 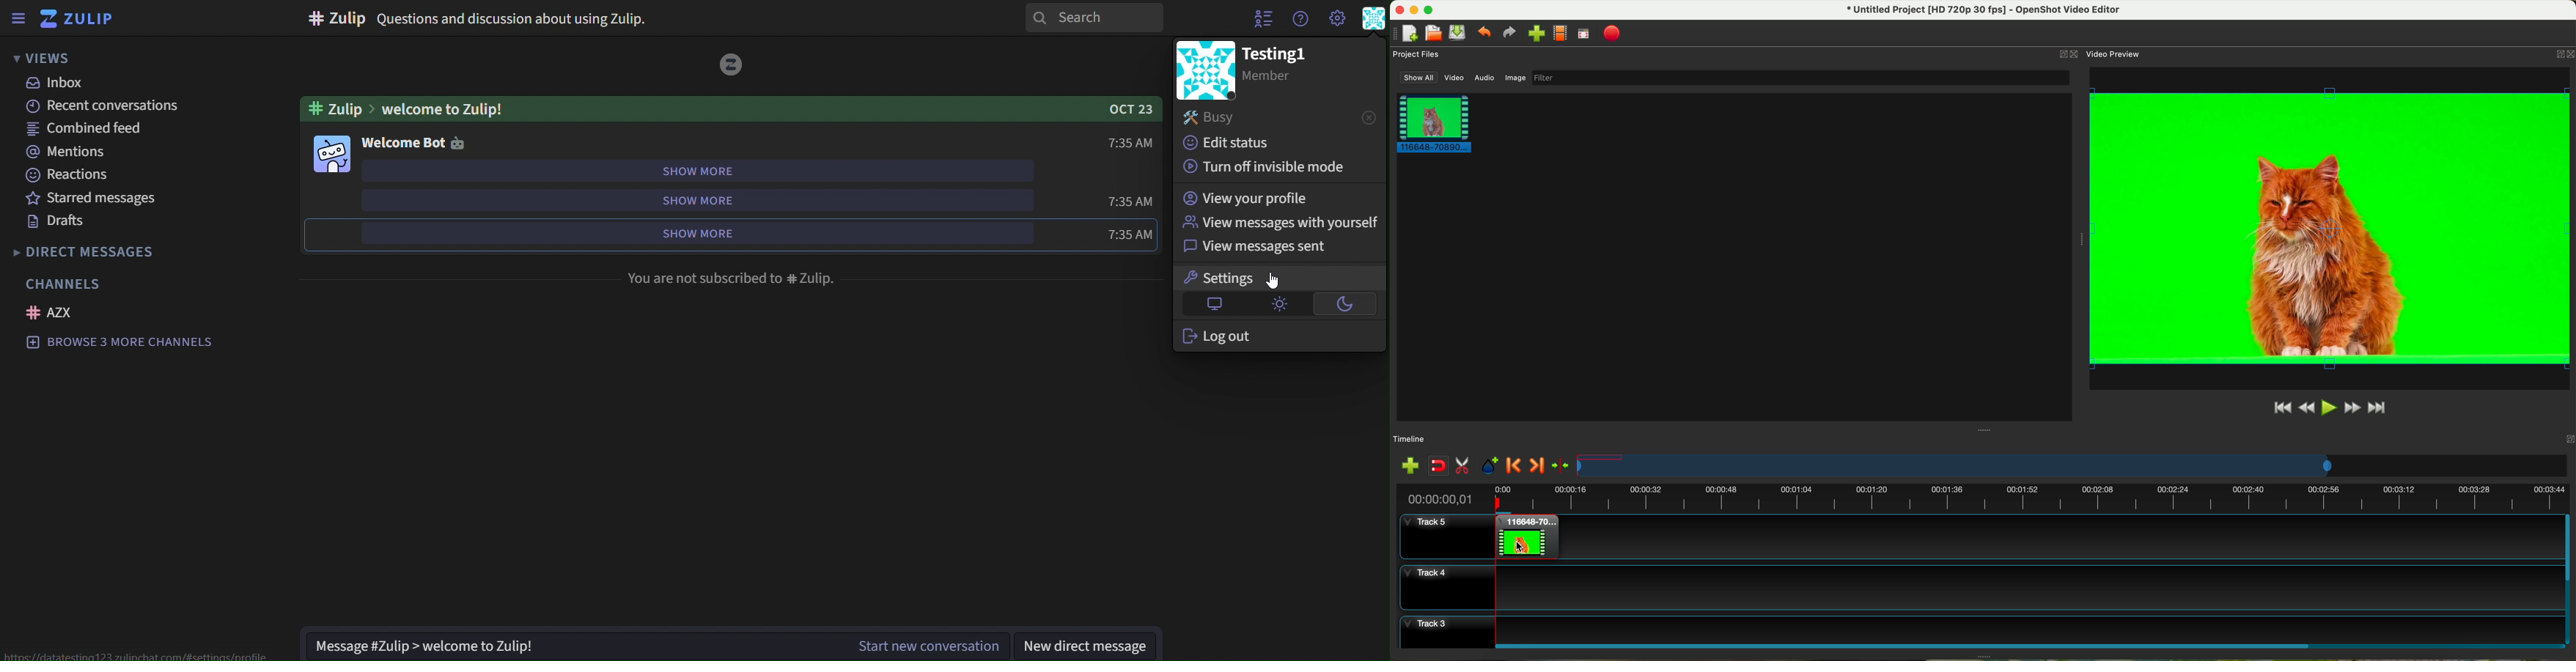 What do you see at coordinates (1376, 20) in the screenshot?
I see `User Information` at bounding box center [1376, 20].